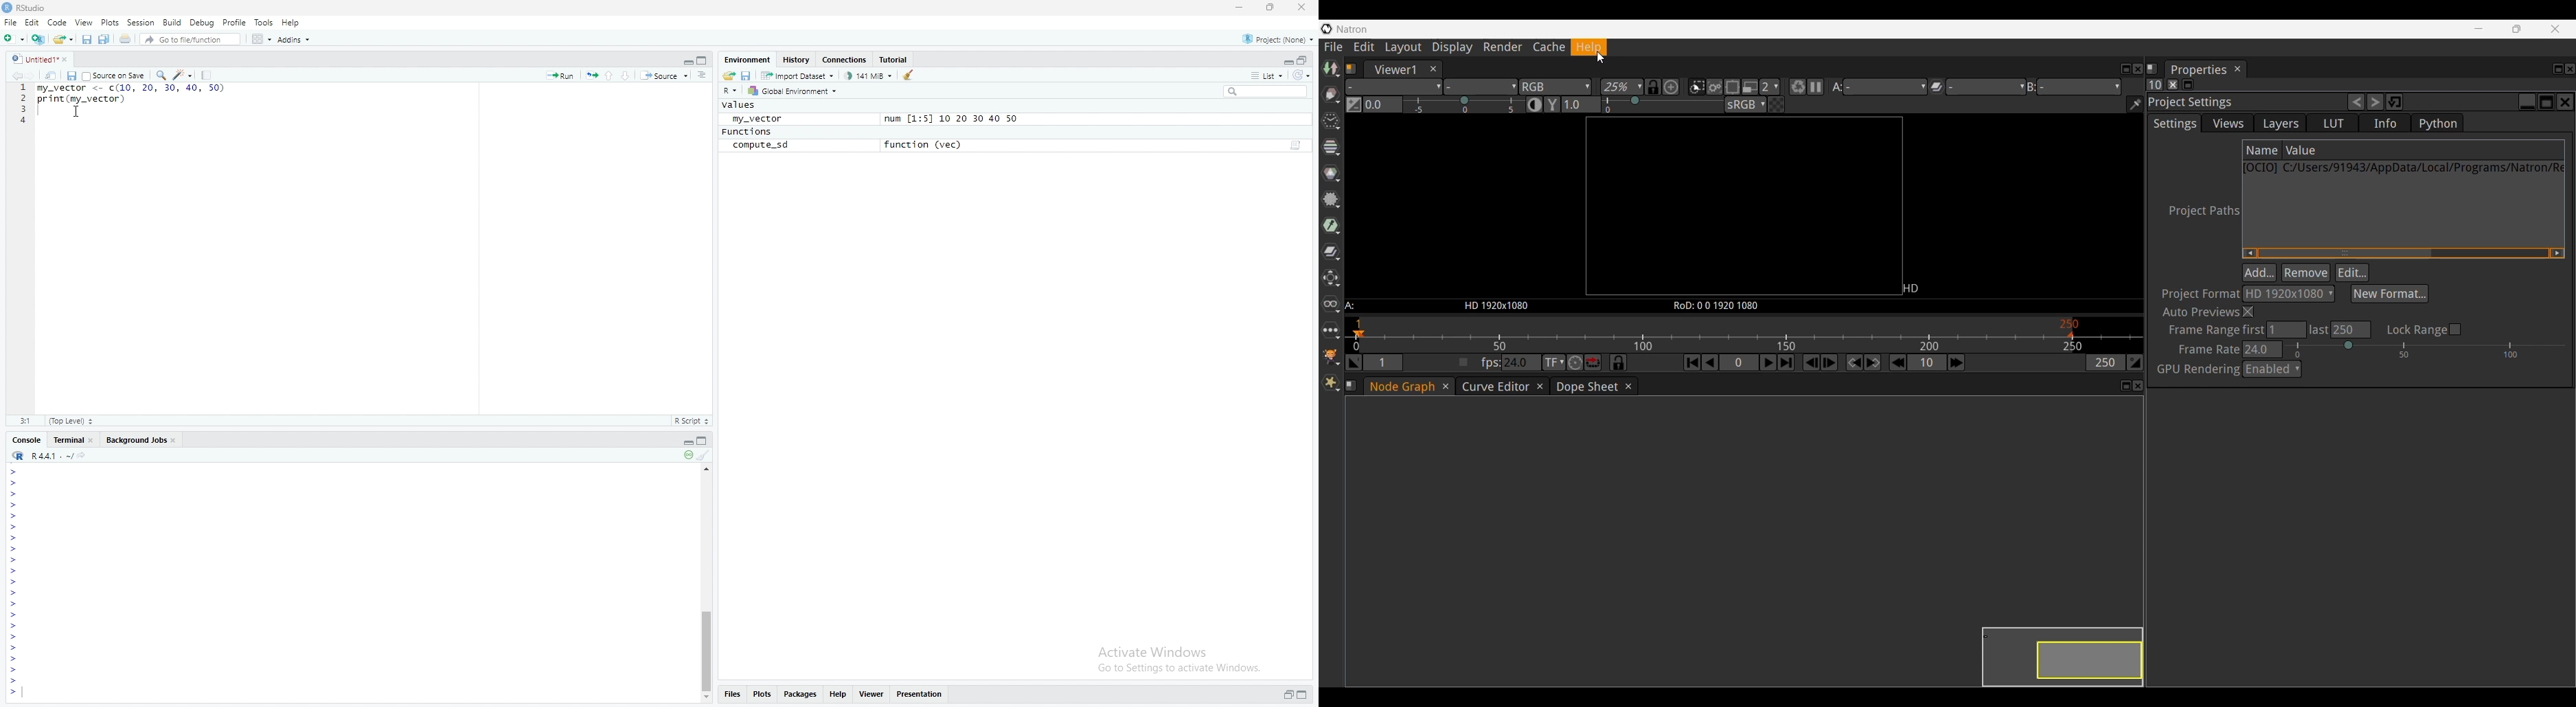  What do you see at coordinates (2517, 29) in the screenshot?
I see `Show interface in a smaller tab` at bounding box center [2517, 29].